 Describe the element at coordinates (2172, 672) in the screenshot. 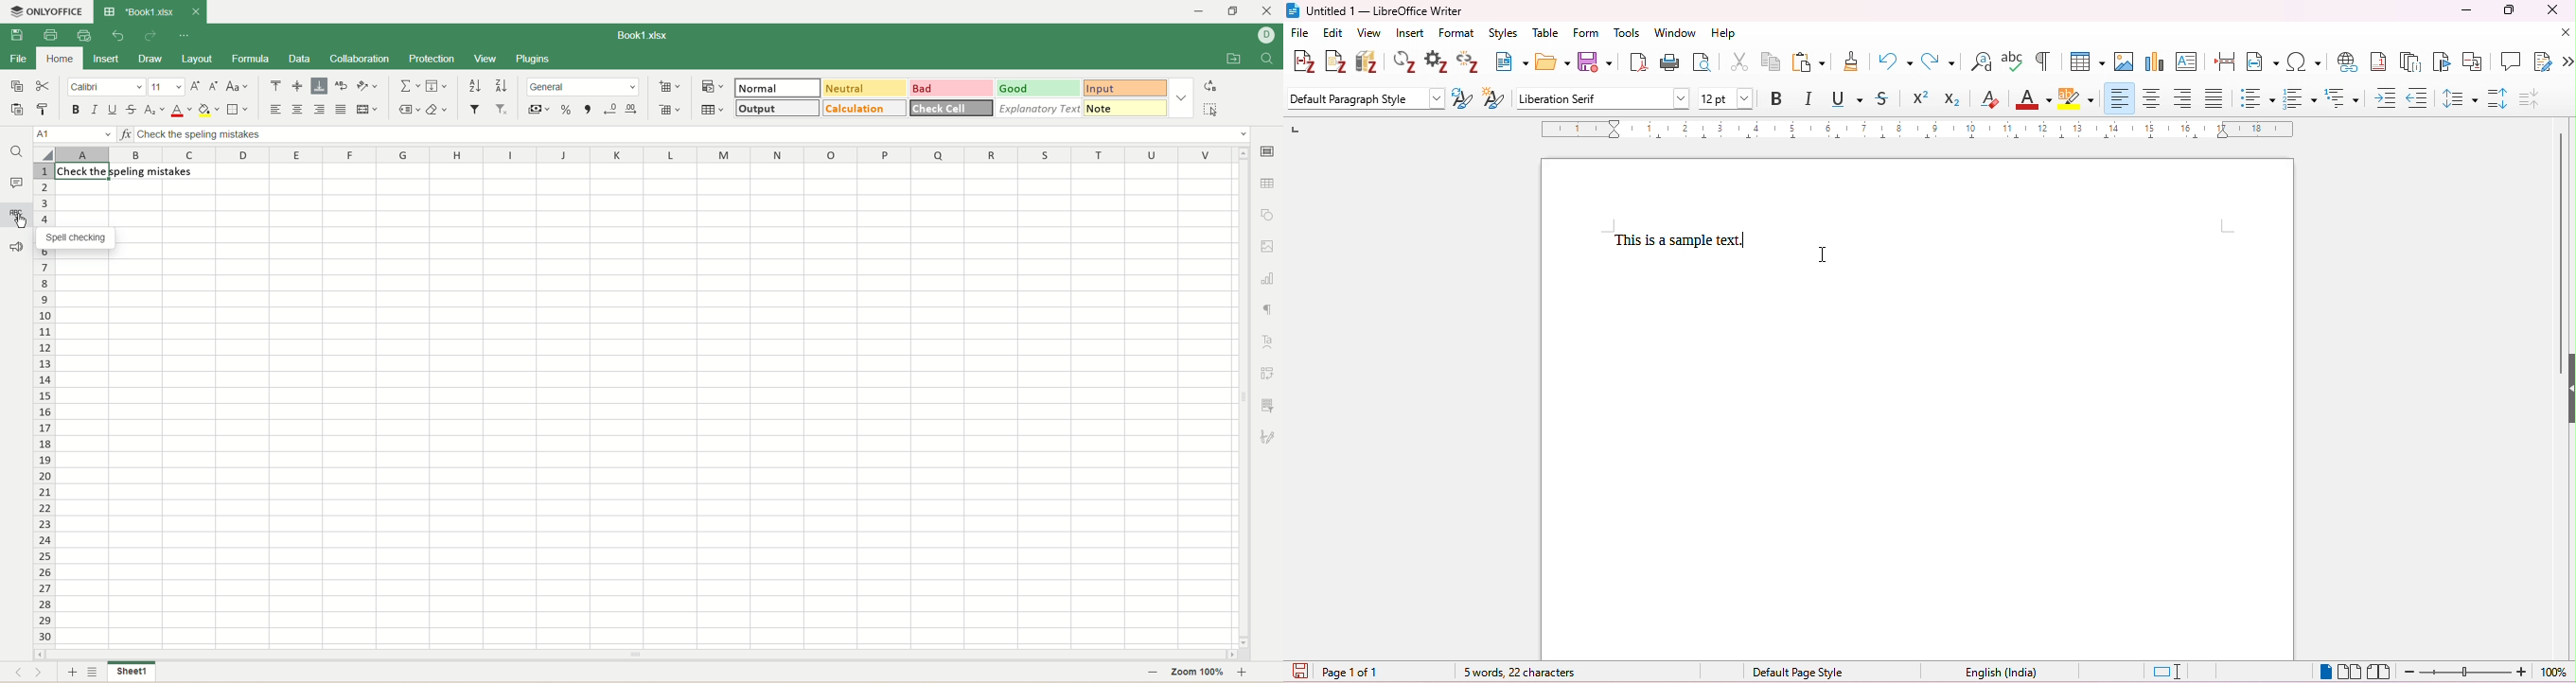

I see `standard selection` at that location.